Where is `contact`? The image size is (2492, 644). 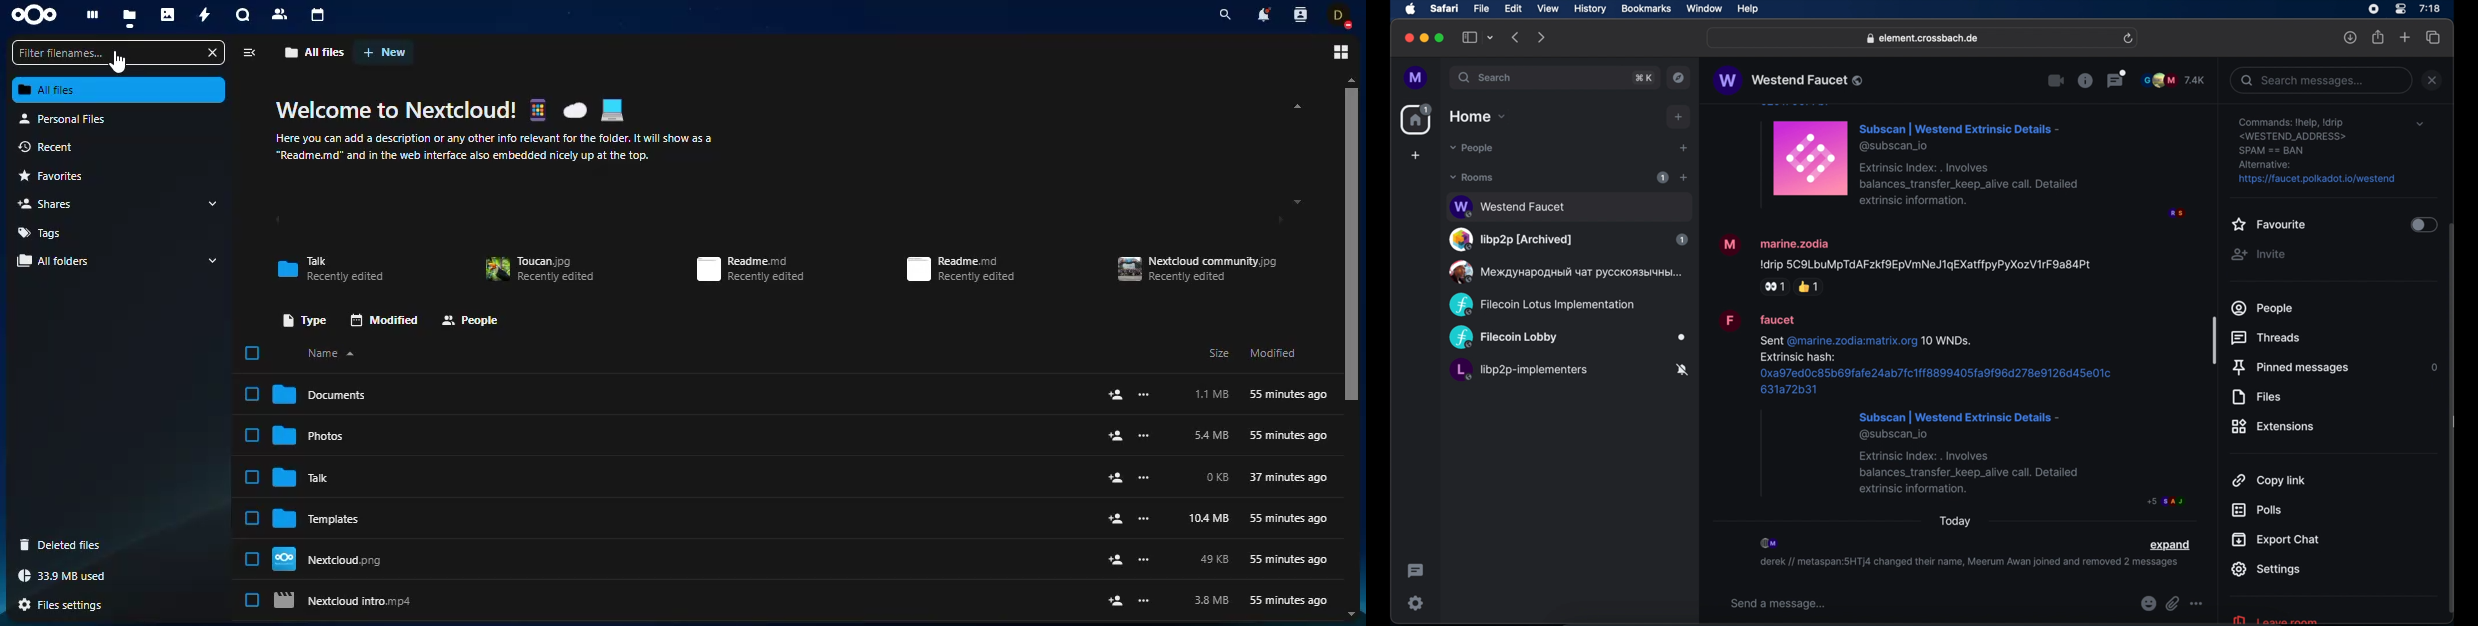 contact is located at coordinates (281, 14).